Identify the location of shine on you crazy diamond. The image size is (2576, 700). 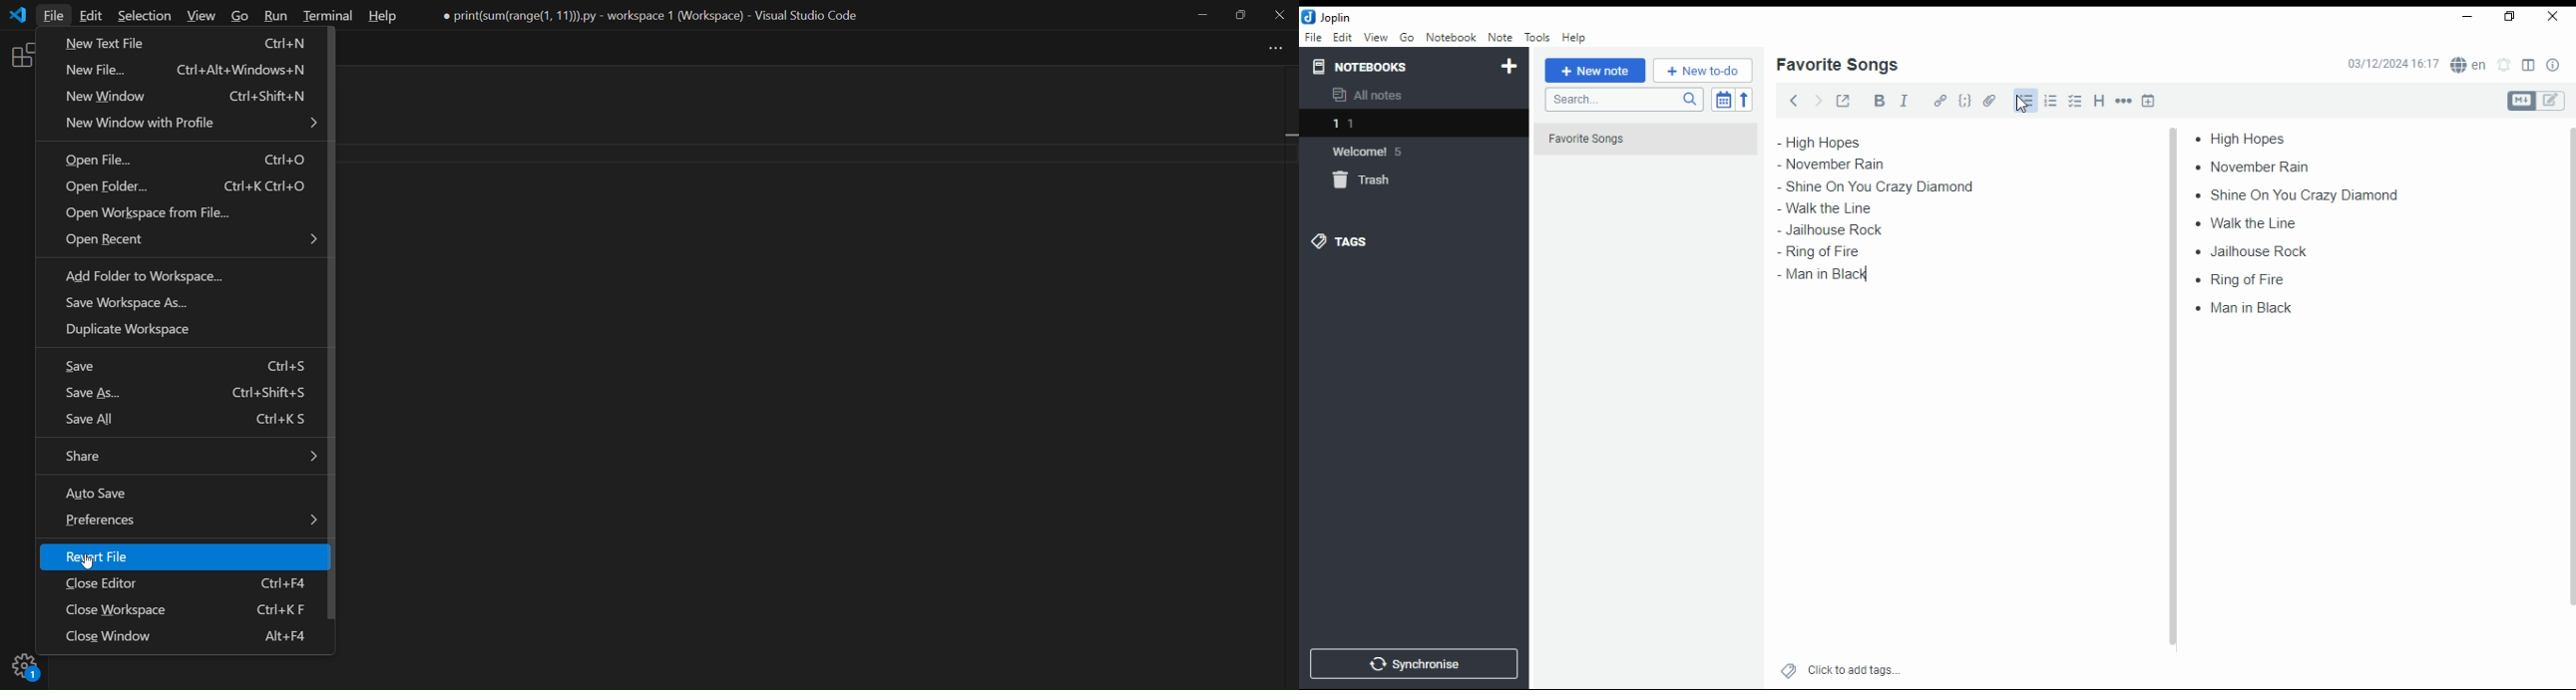
(2290, 193).